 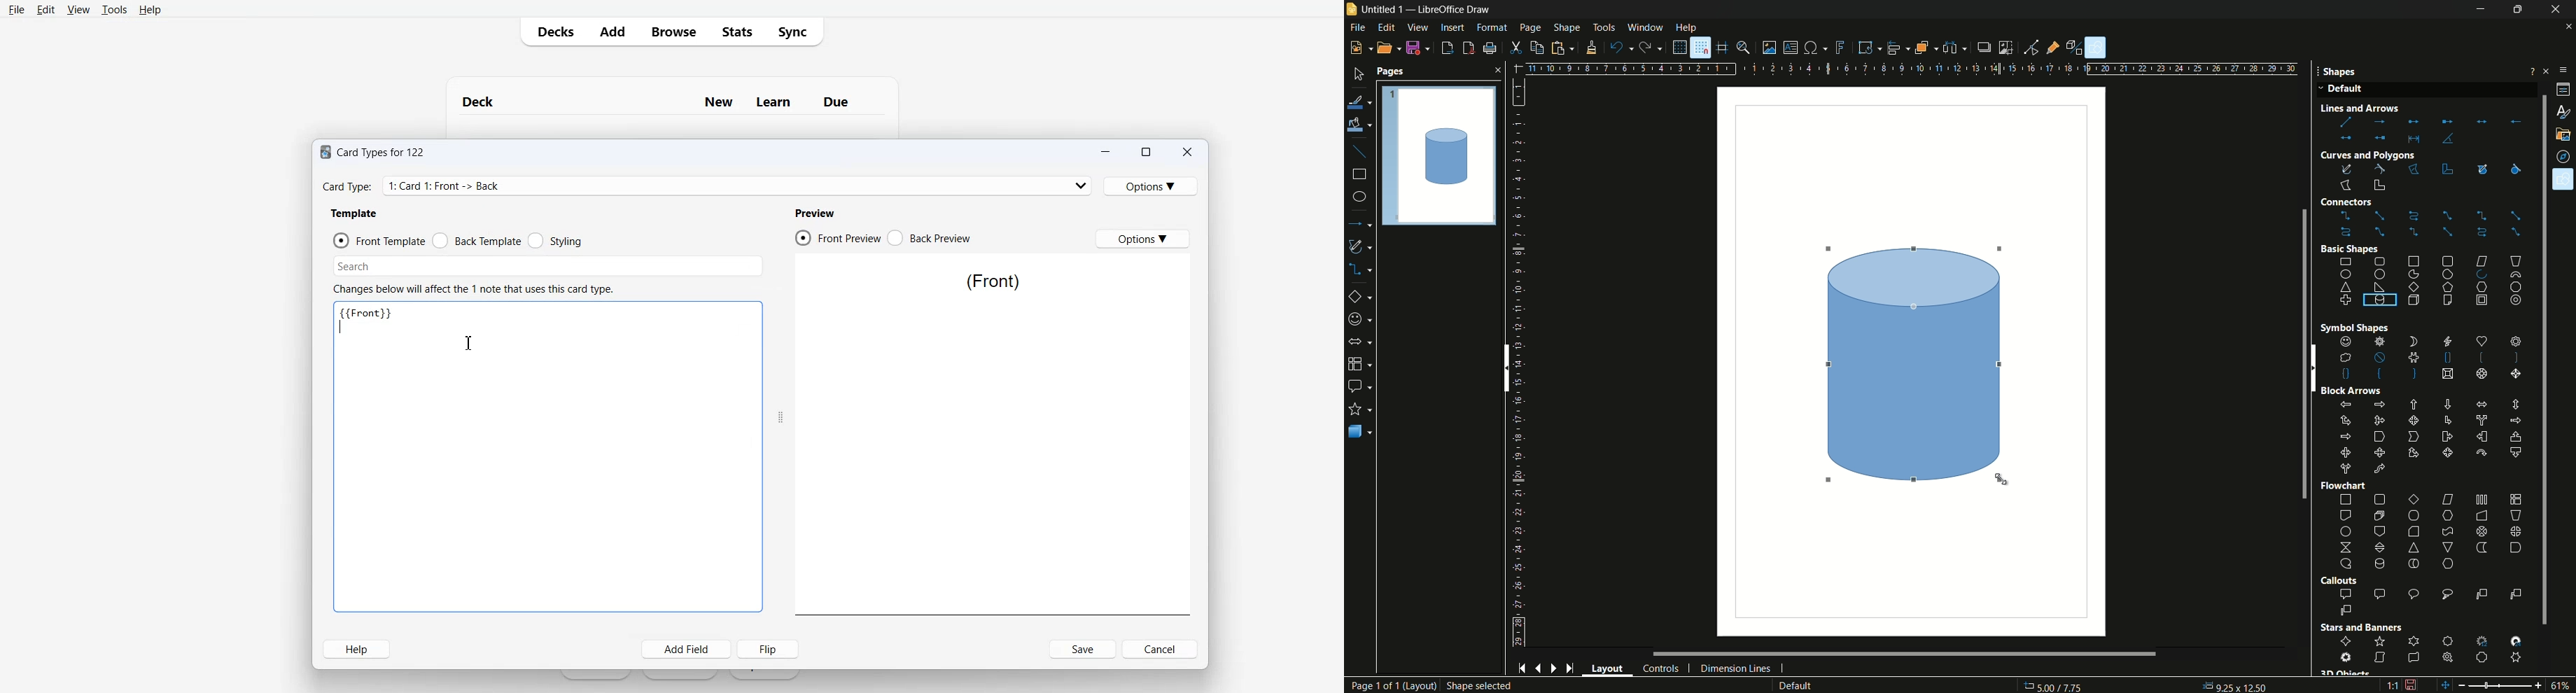 I want to click on insert line, so click(x=1359, y=151).